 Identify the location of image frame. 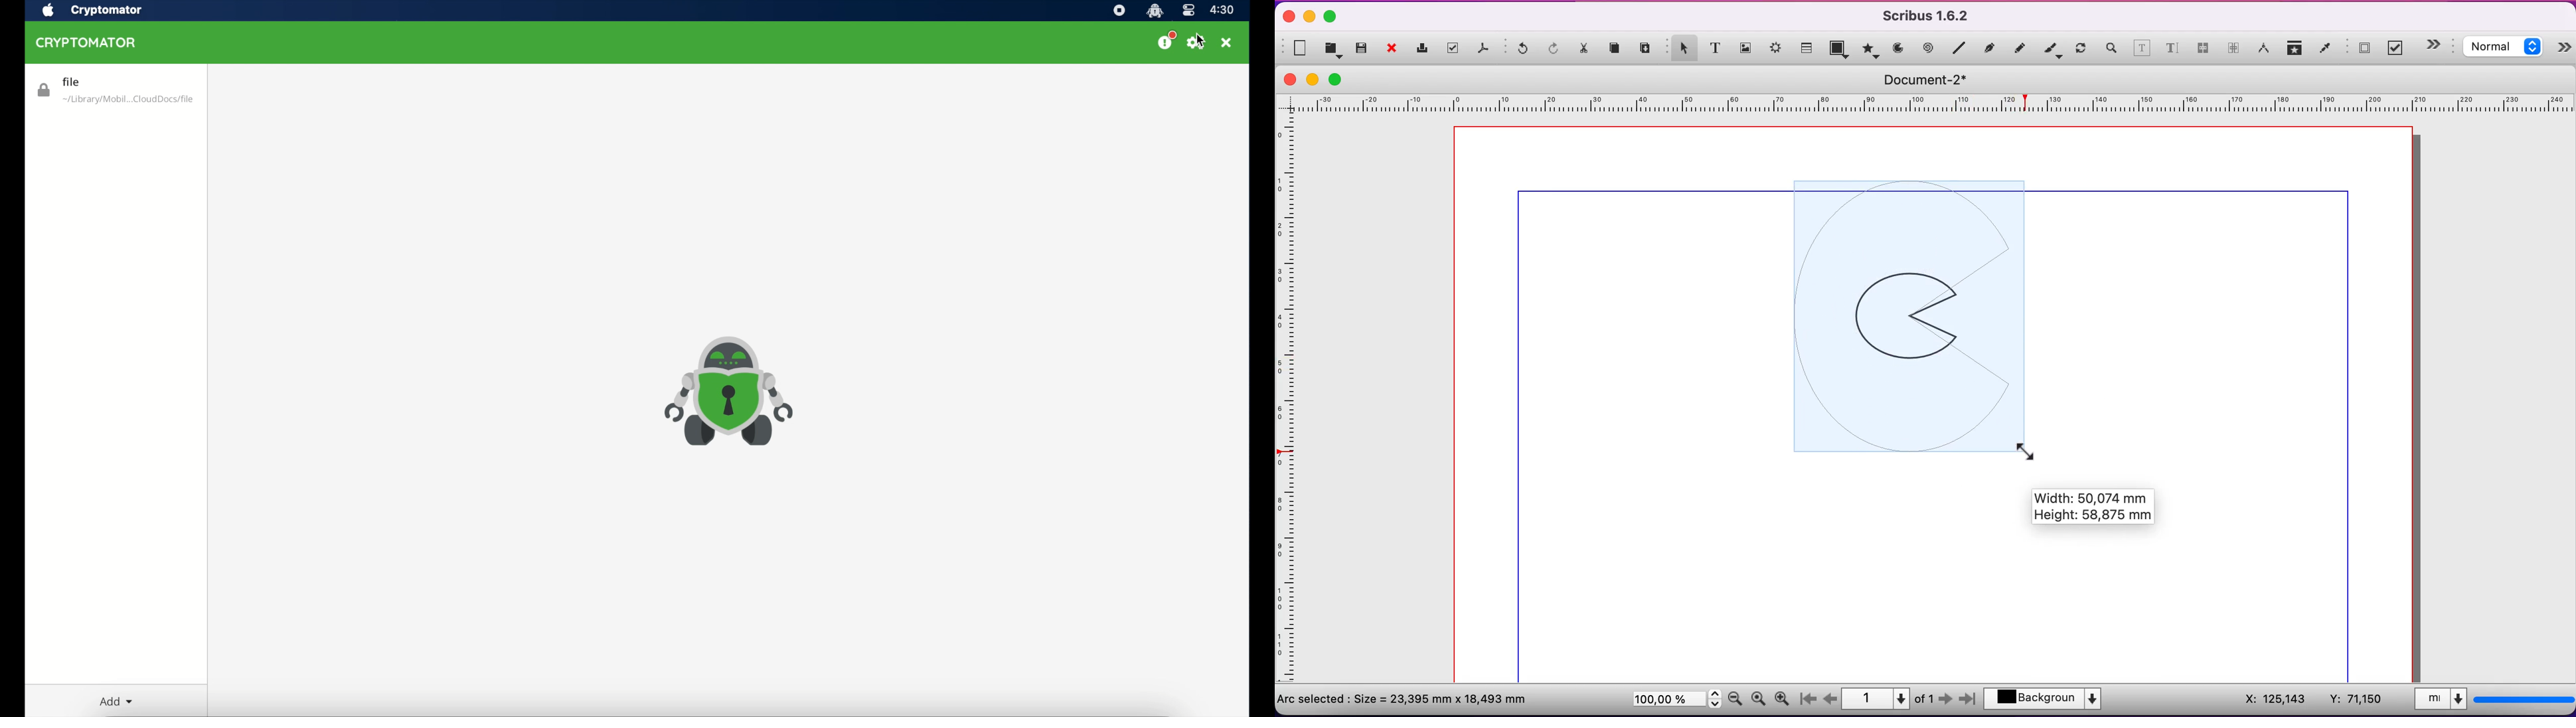
(1746, 46).